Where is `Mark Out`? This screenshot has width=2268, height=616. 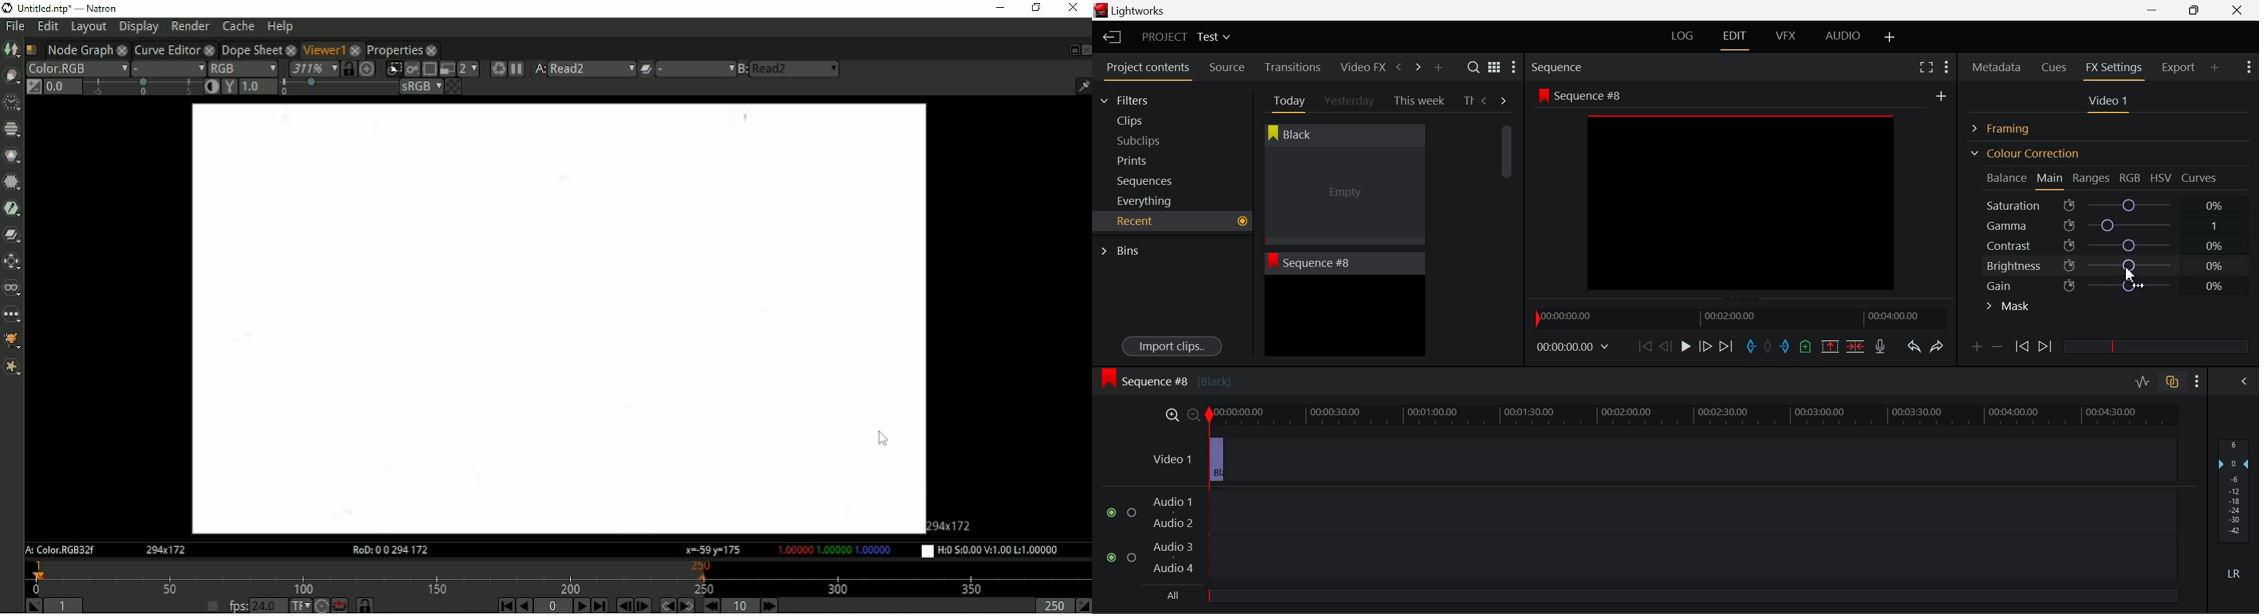
Mark Out is located at coordinates (1786, 347).